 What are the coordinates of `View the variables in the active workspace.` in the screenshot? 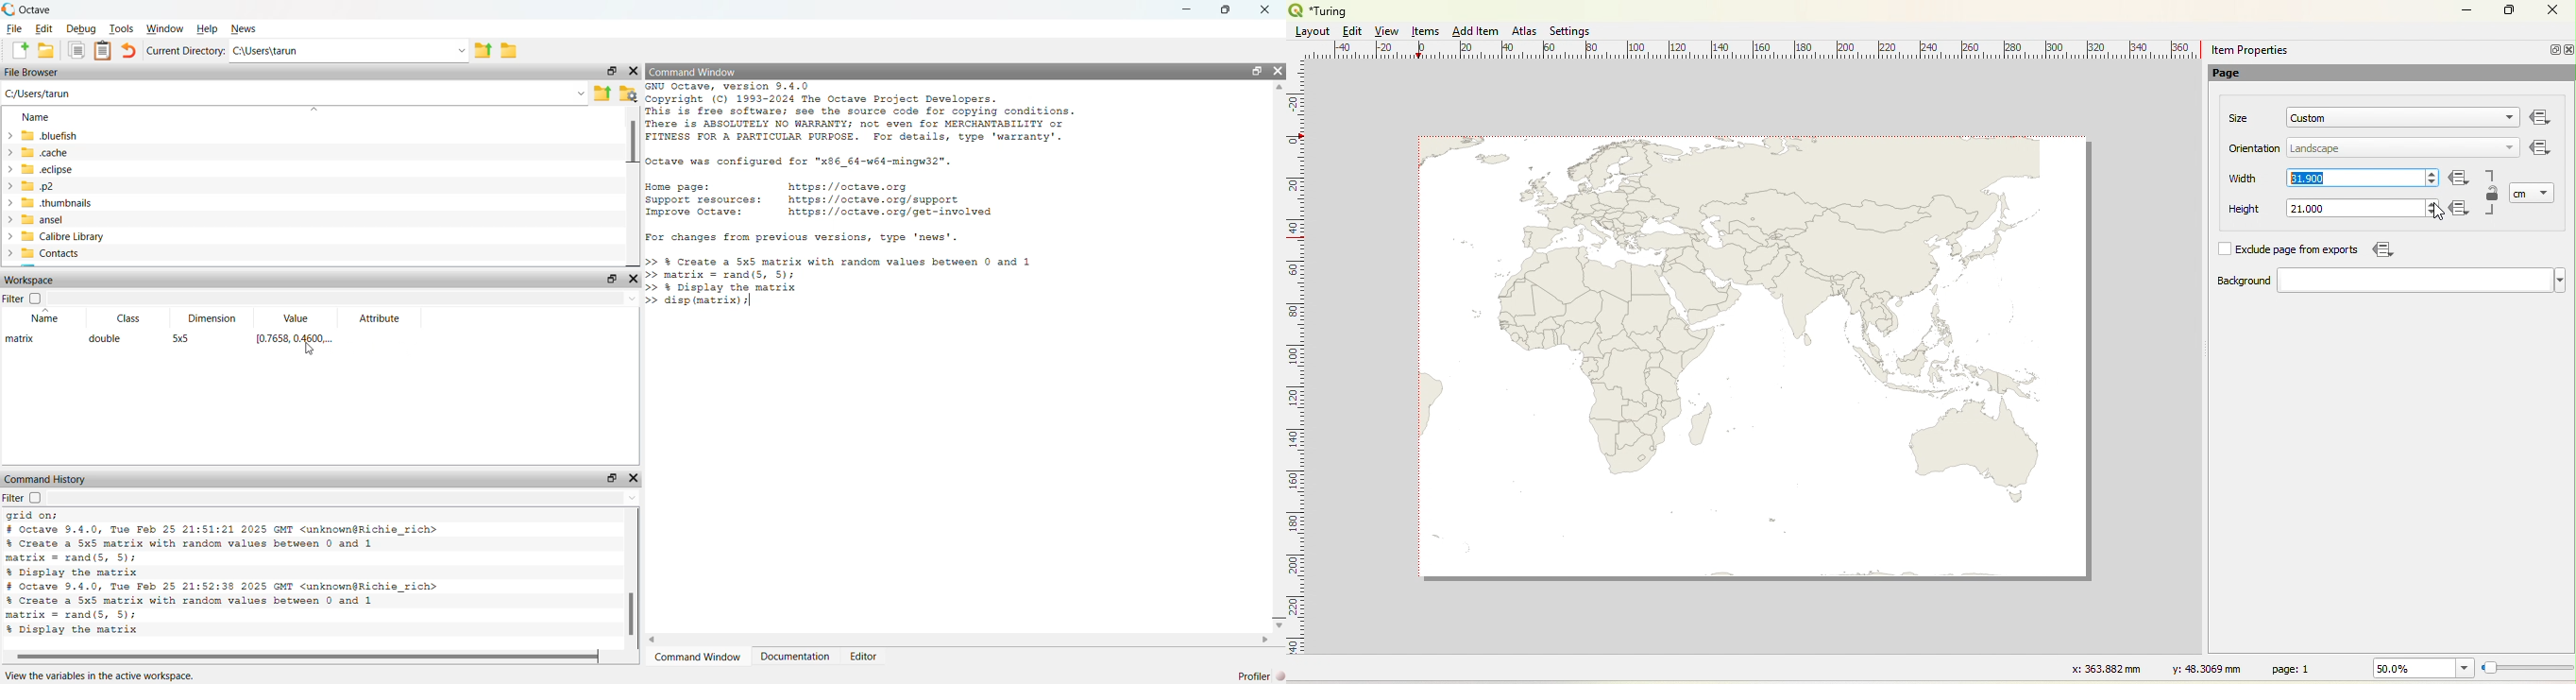 It's located at (104, 676).